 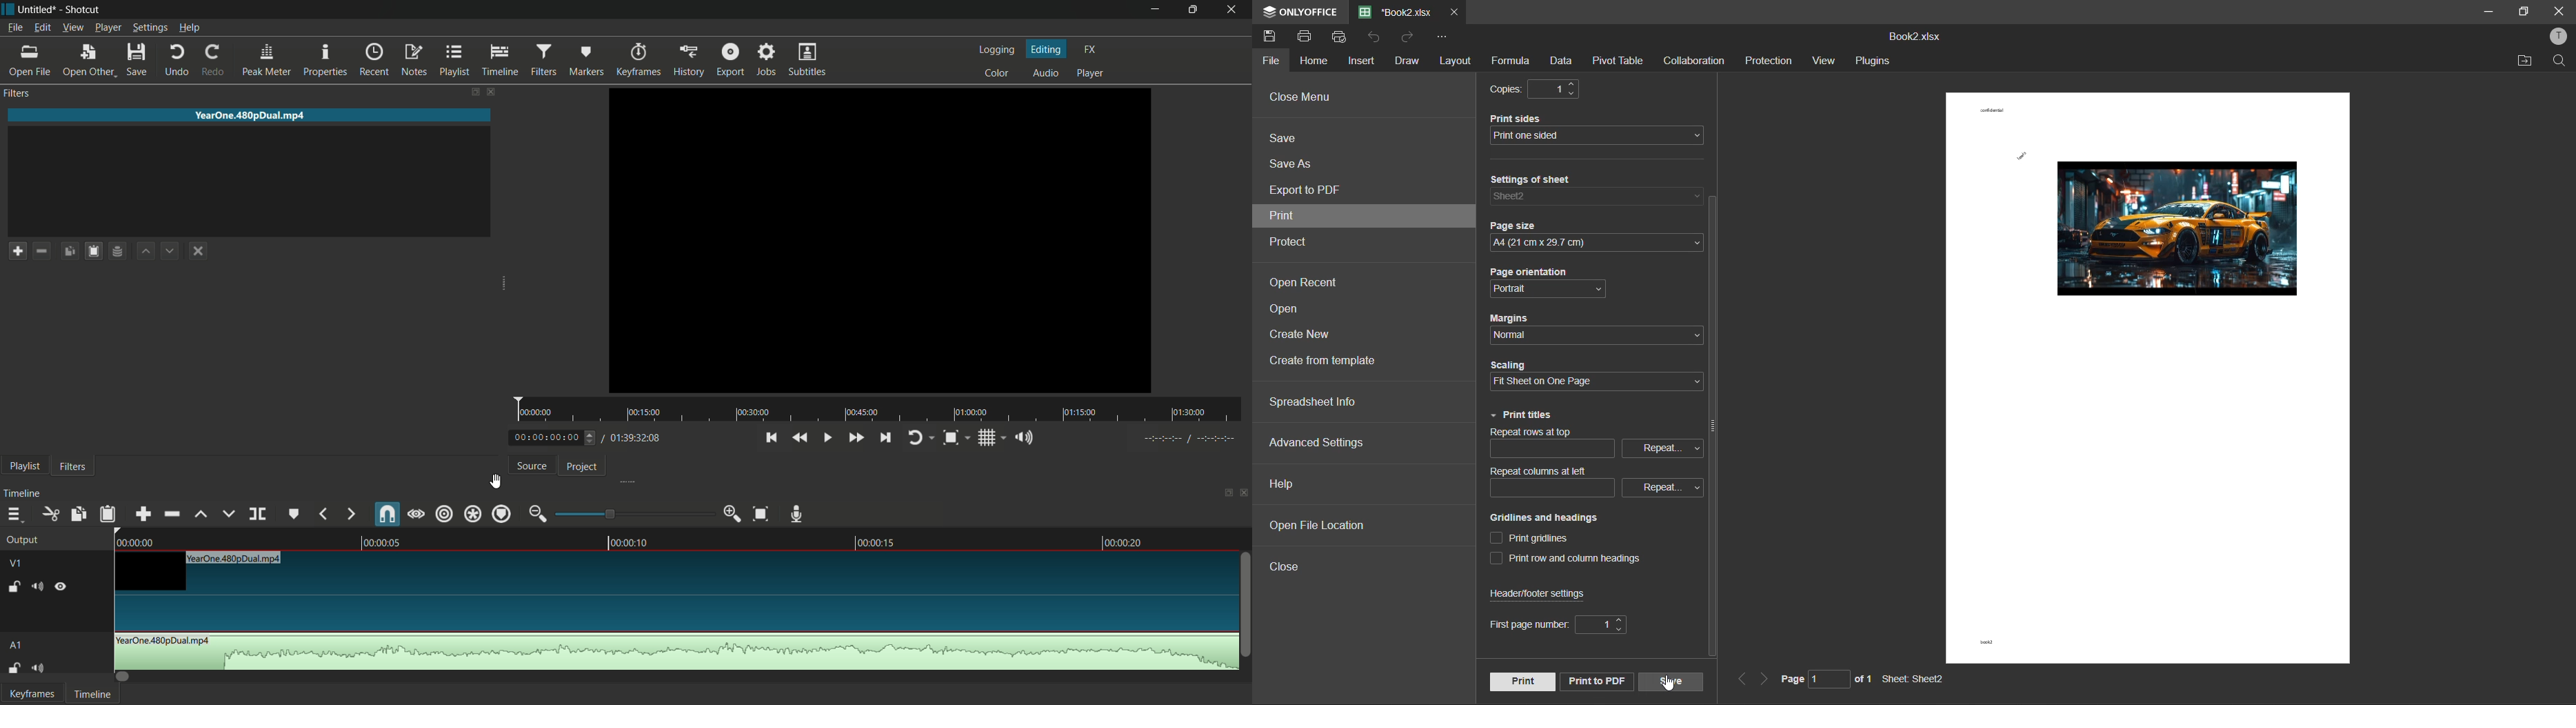 I want to click on 01:30:00, so click(x=1189, y=413).